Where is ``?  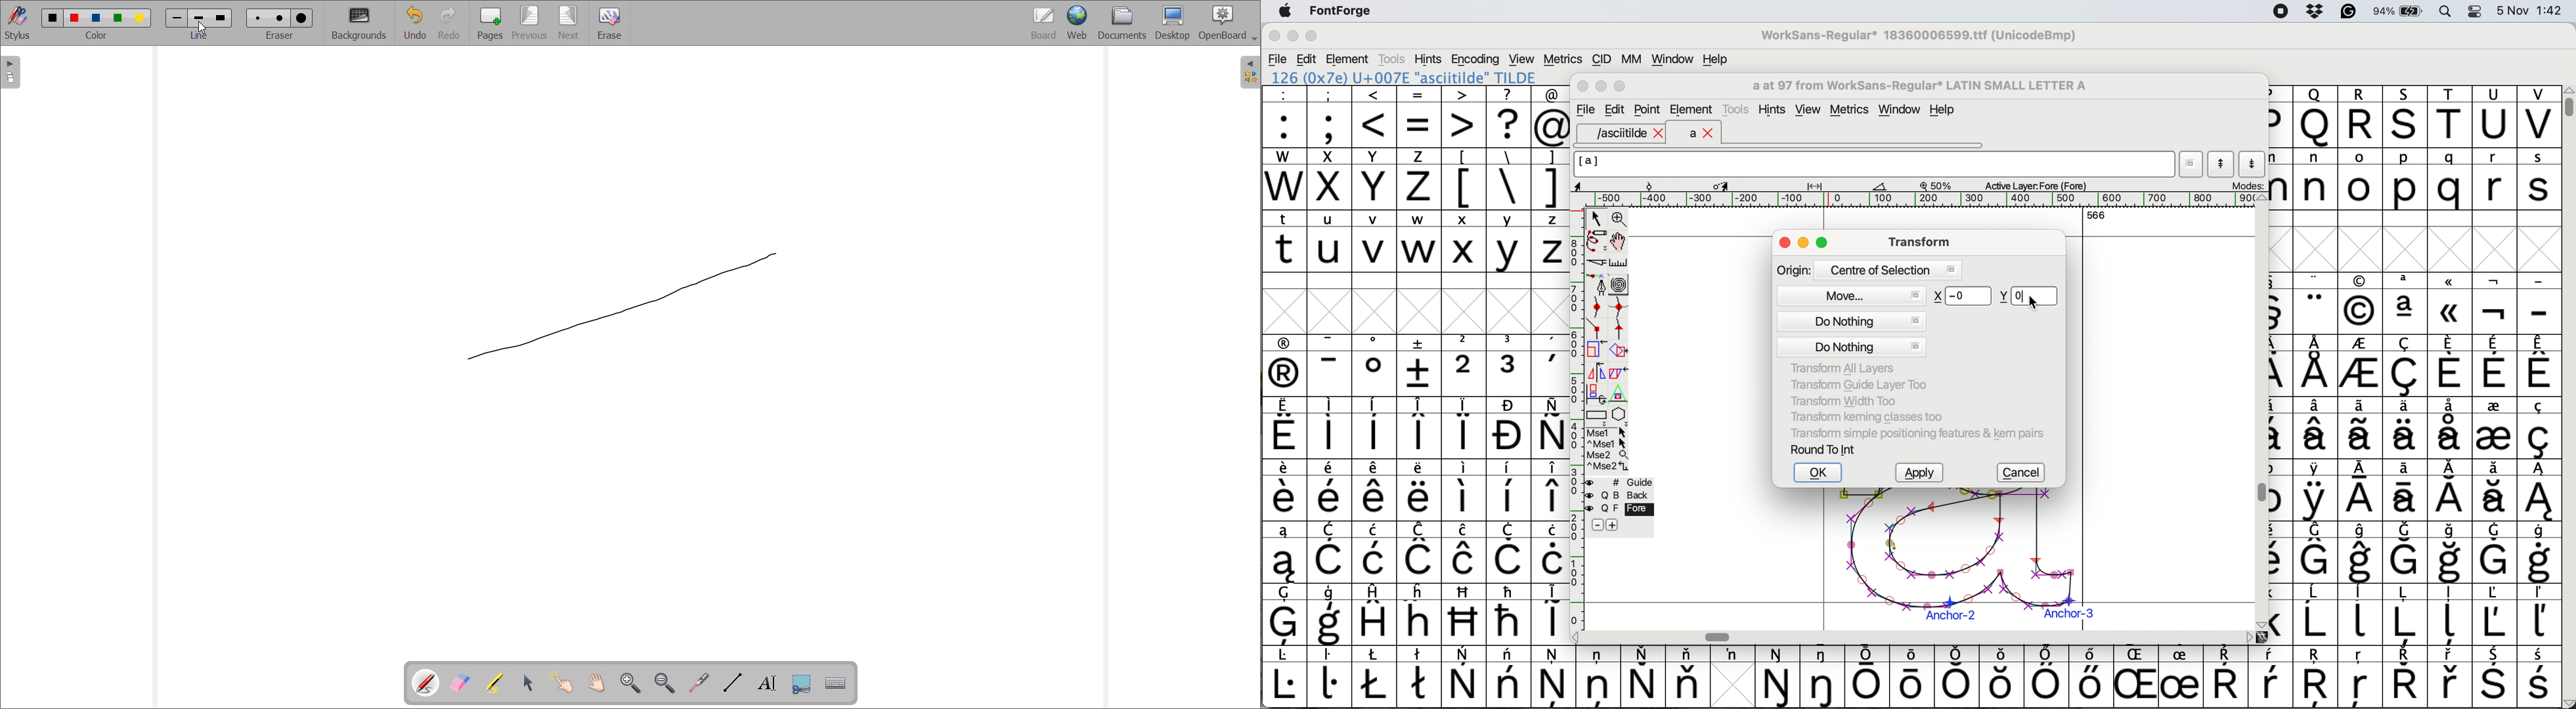
 is located at coordinates (1465, 614).